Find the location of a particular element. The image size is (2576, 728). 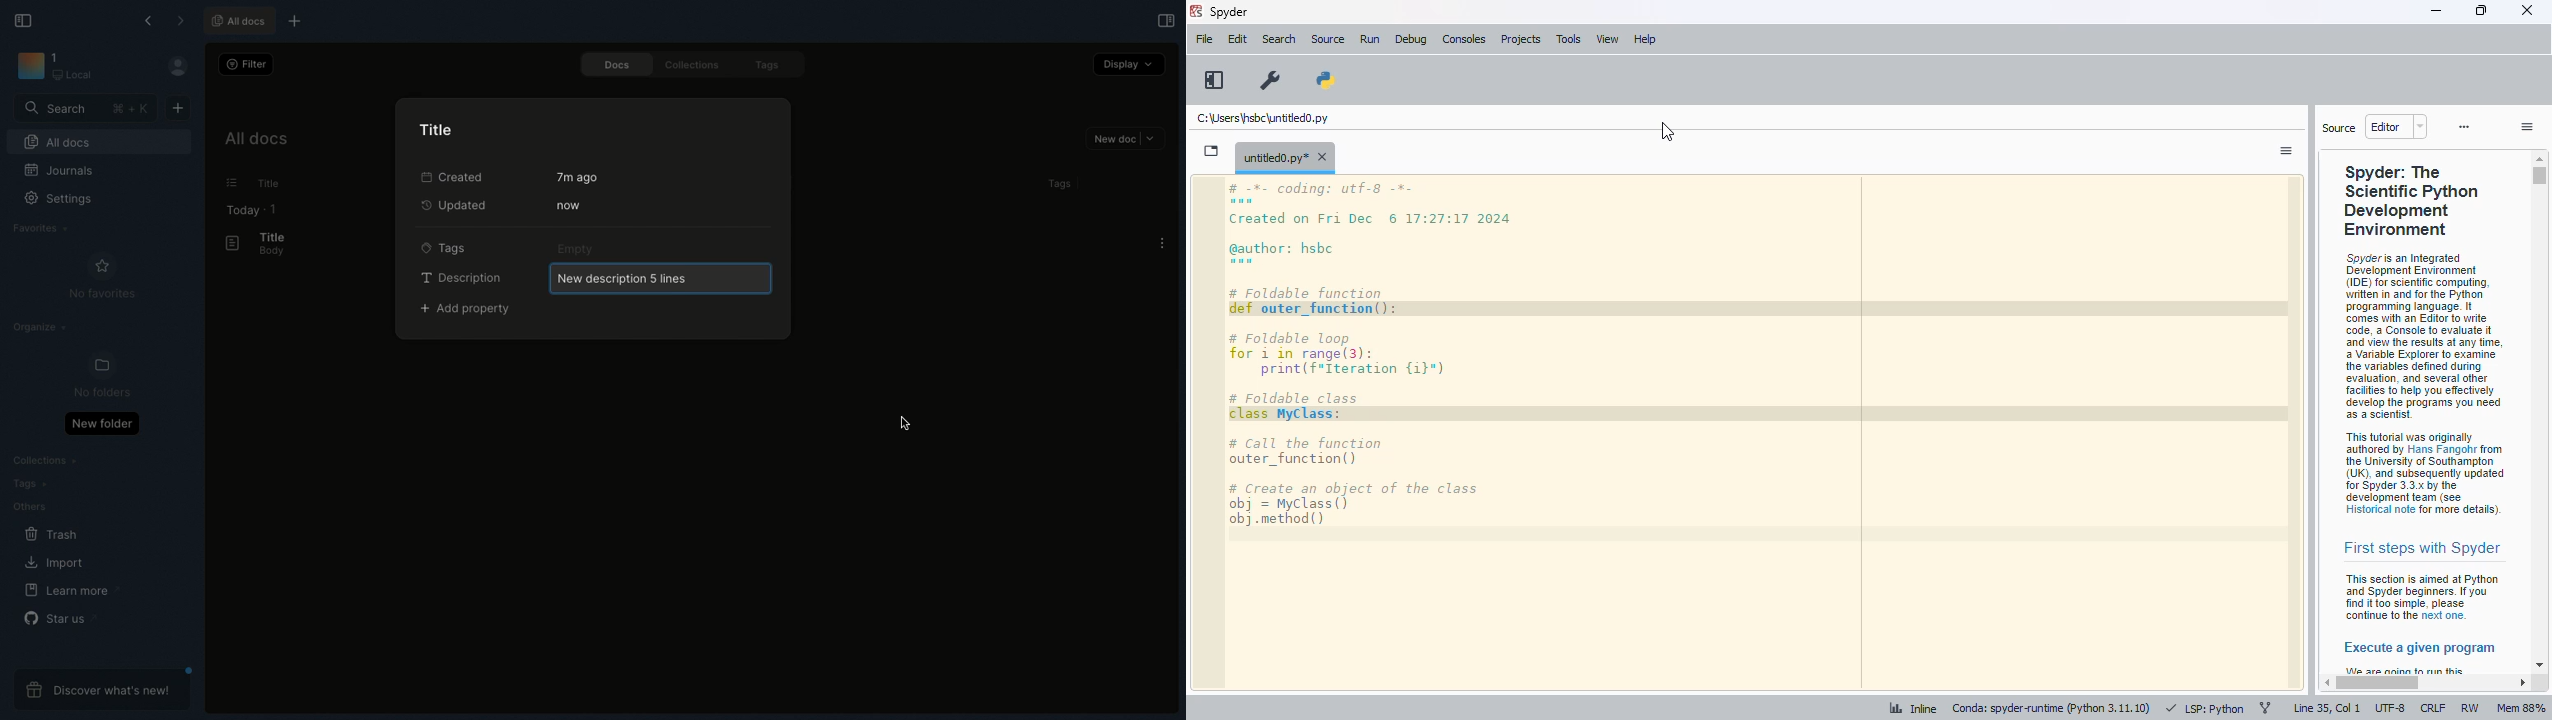

cursor is located at coordinates (1667, 131).